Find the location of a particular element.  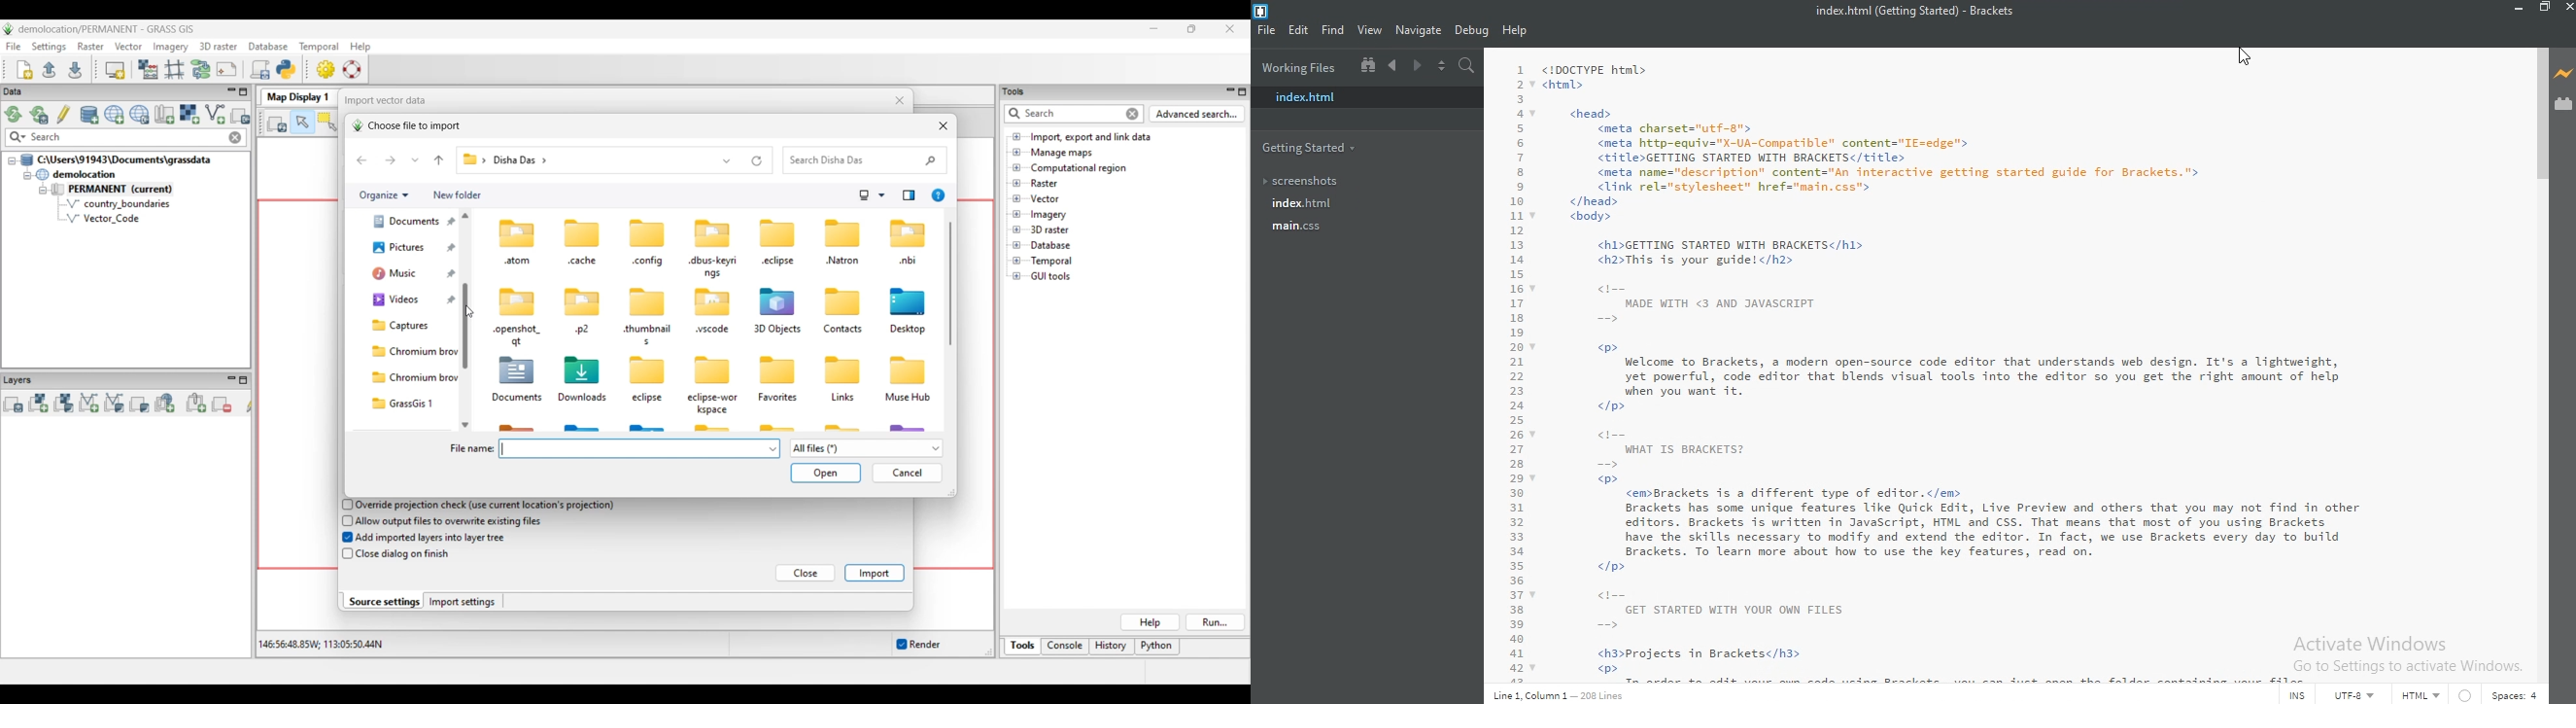

help is located at coordinates (1517, 31).